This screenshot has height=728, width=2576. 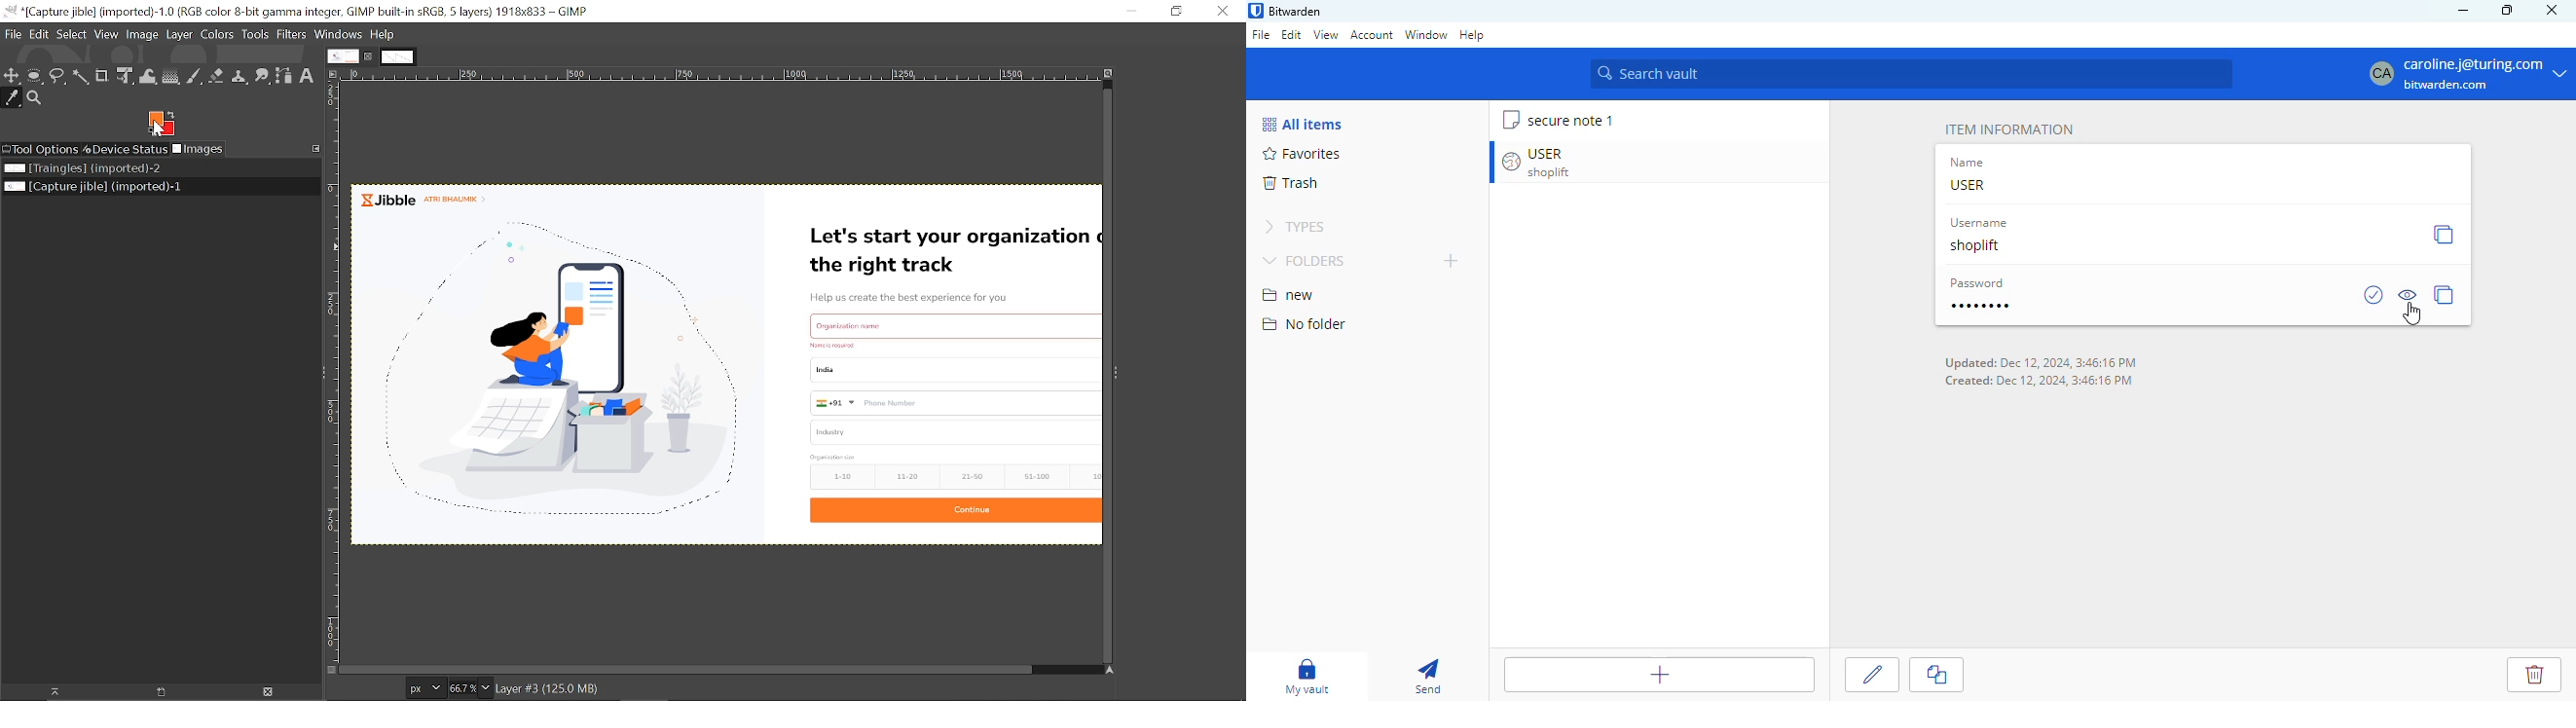 What do you see at coordinates (158, 119) in the screenshot?
I see `Color picked` at bounding box center [158, 119].